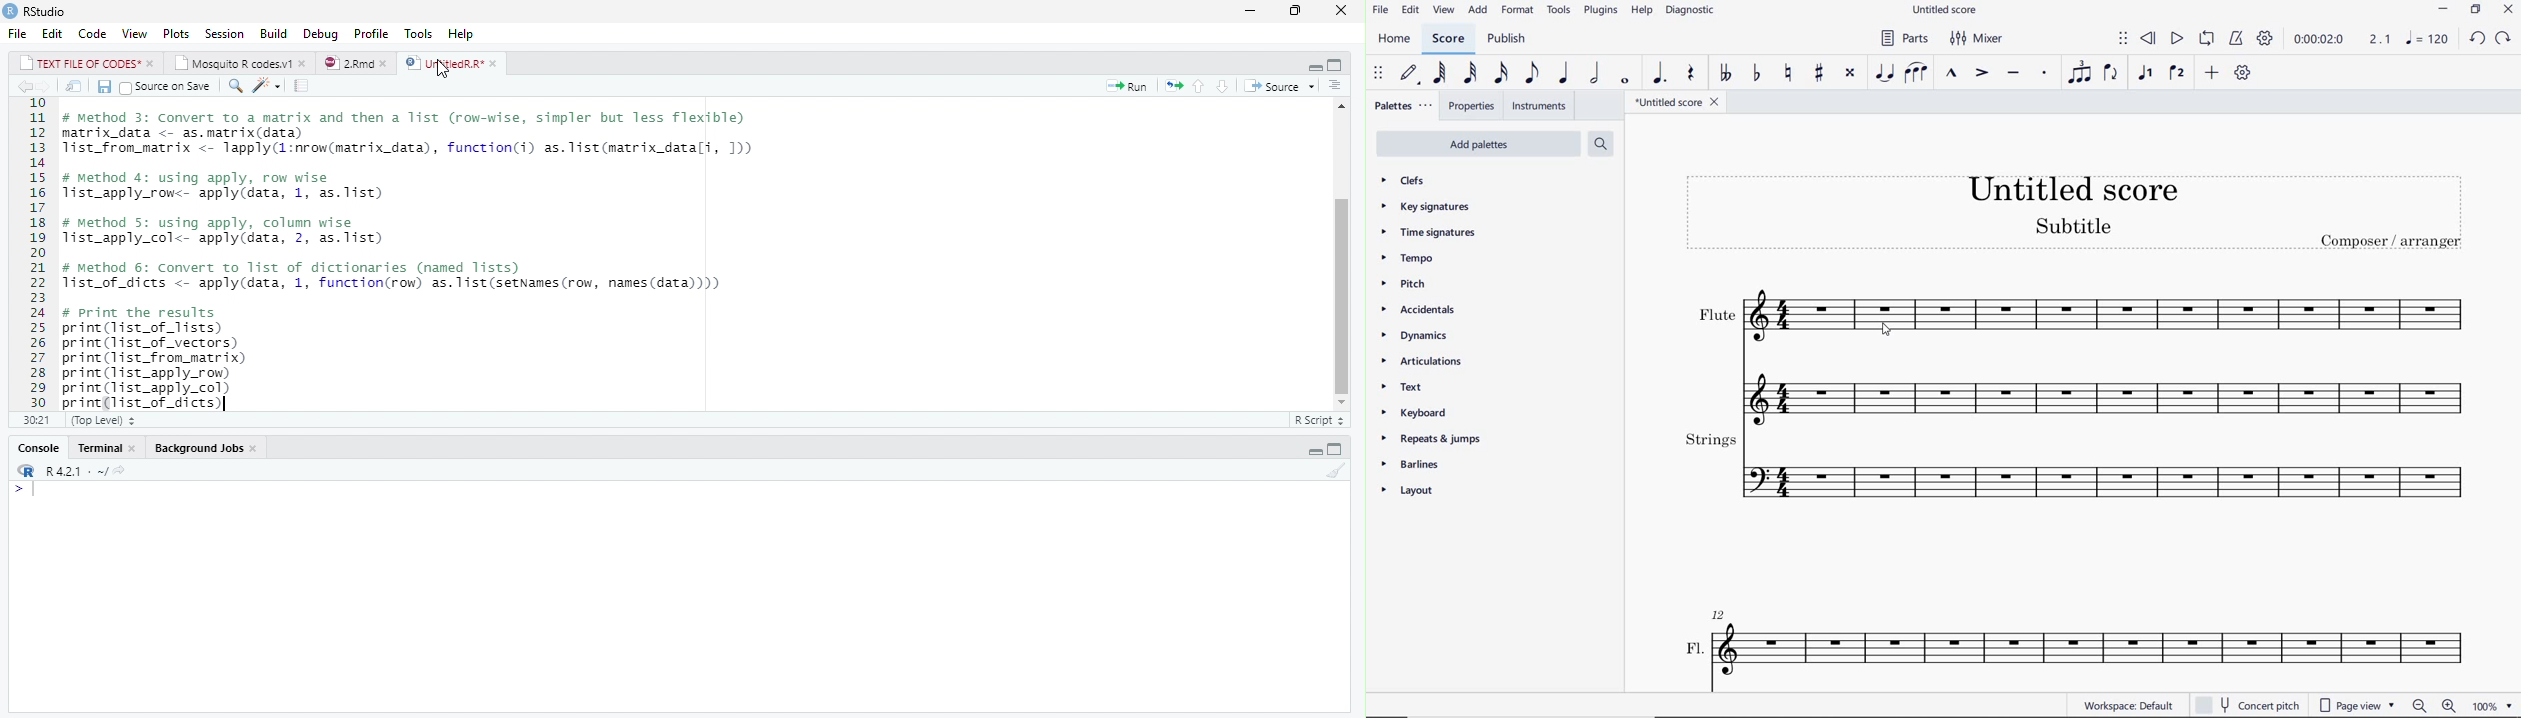 The width and height of the screenshot is (2548, 728). I want to click on Help, so click(465, 34).